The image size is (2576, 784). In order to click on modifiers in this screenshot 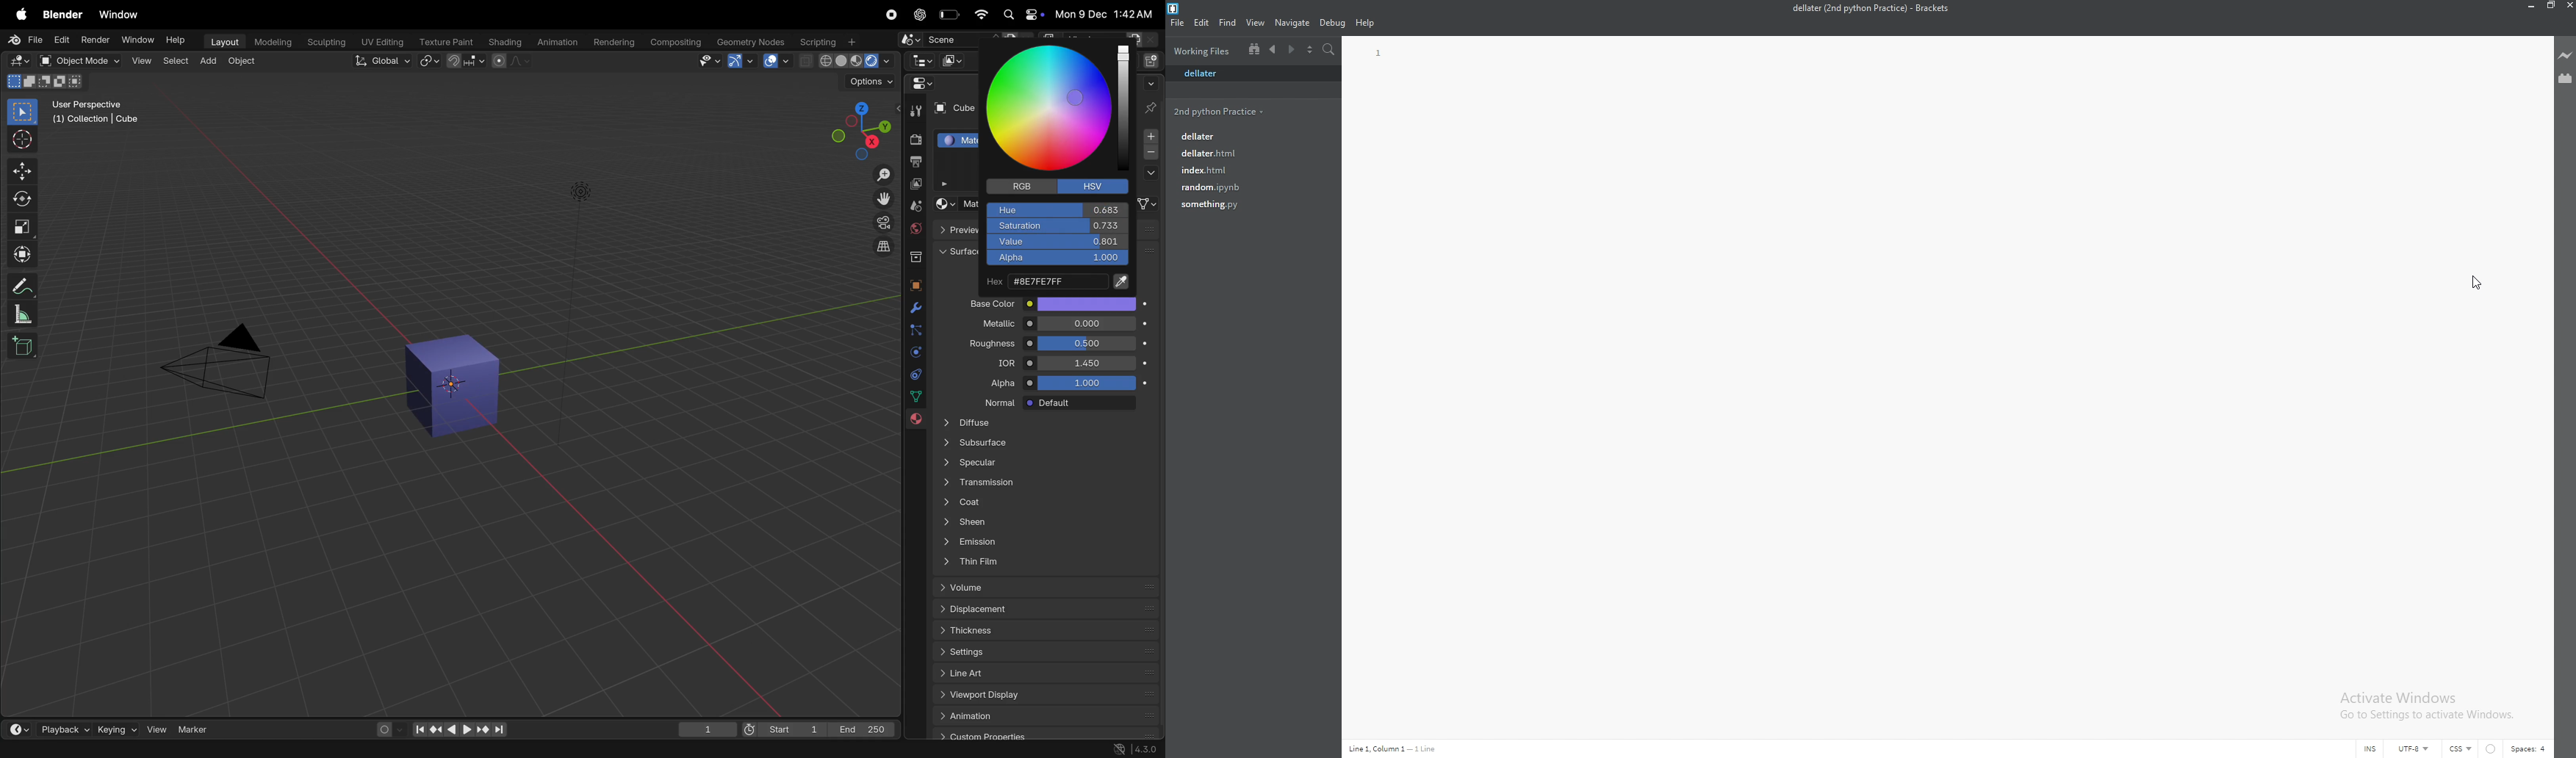, I will do `click(916, 308)`.